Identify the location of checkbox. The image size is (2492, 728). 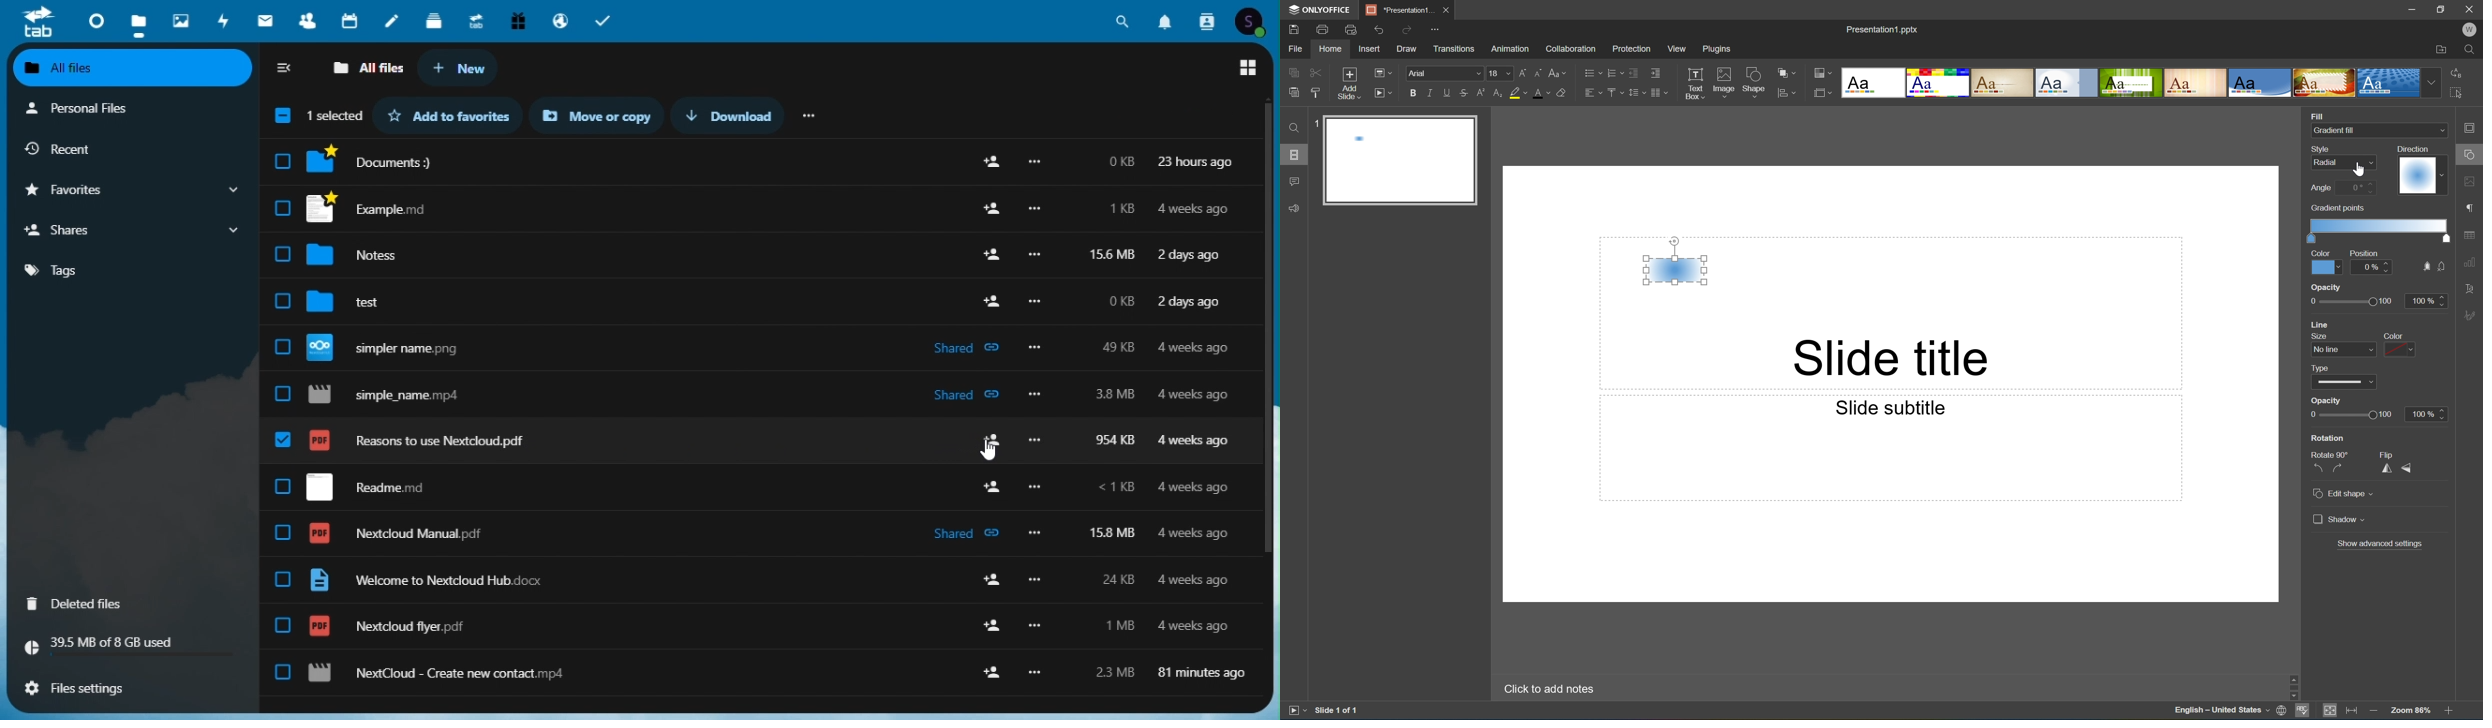
(284, 535).